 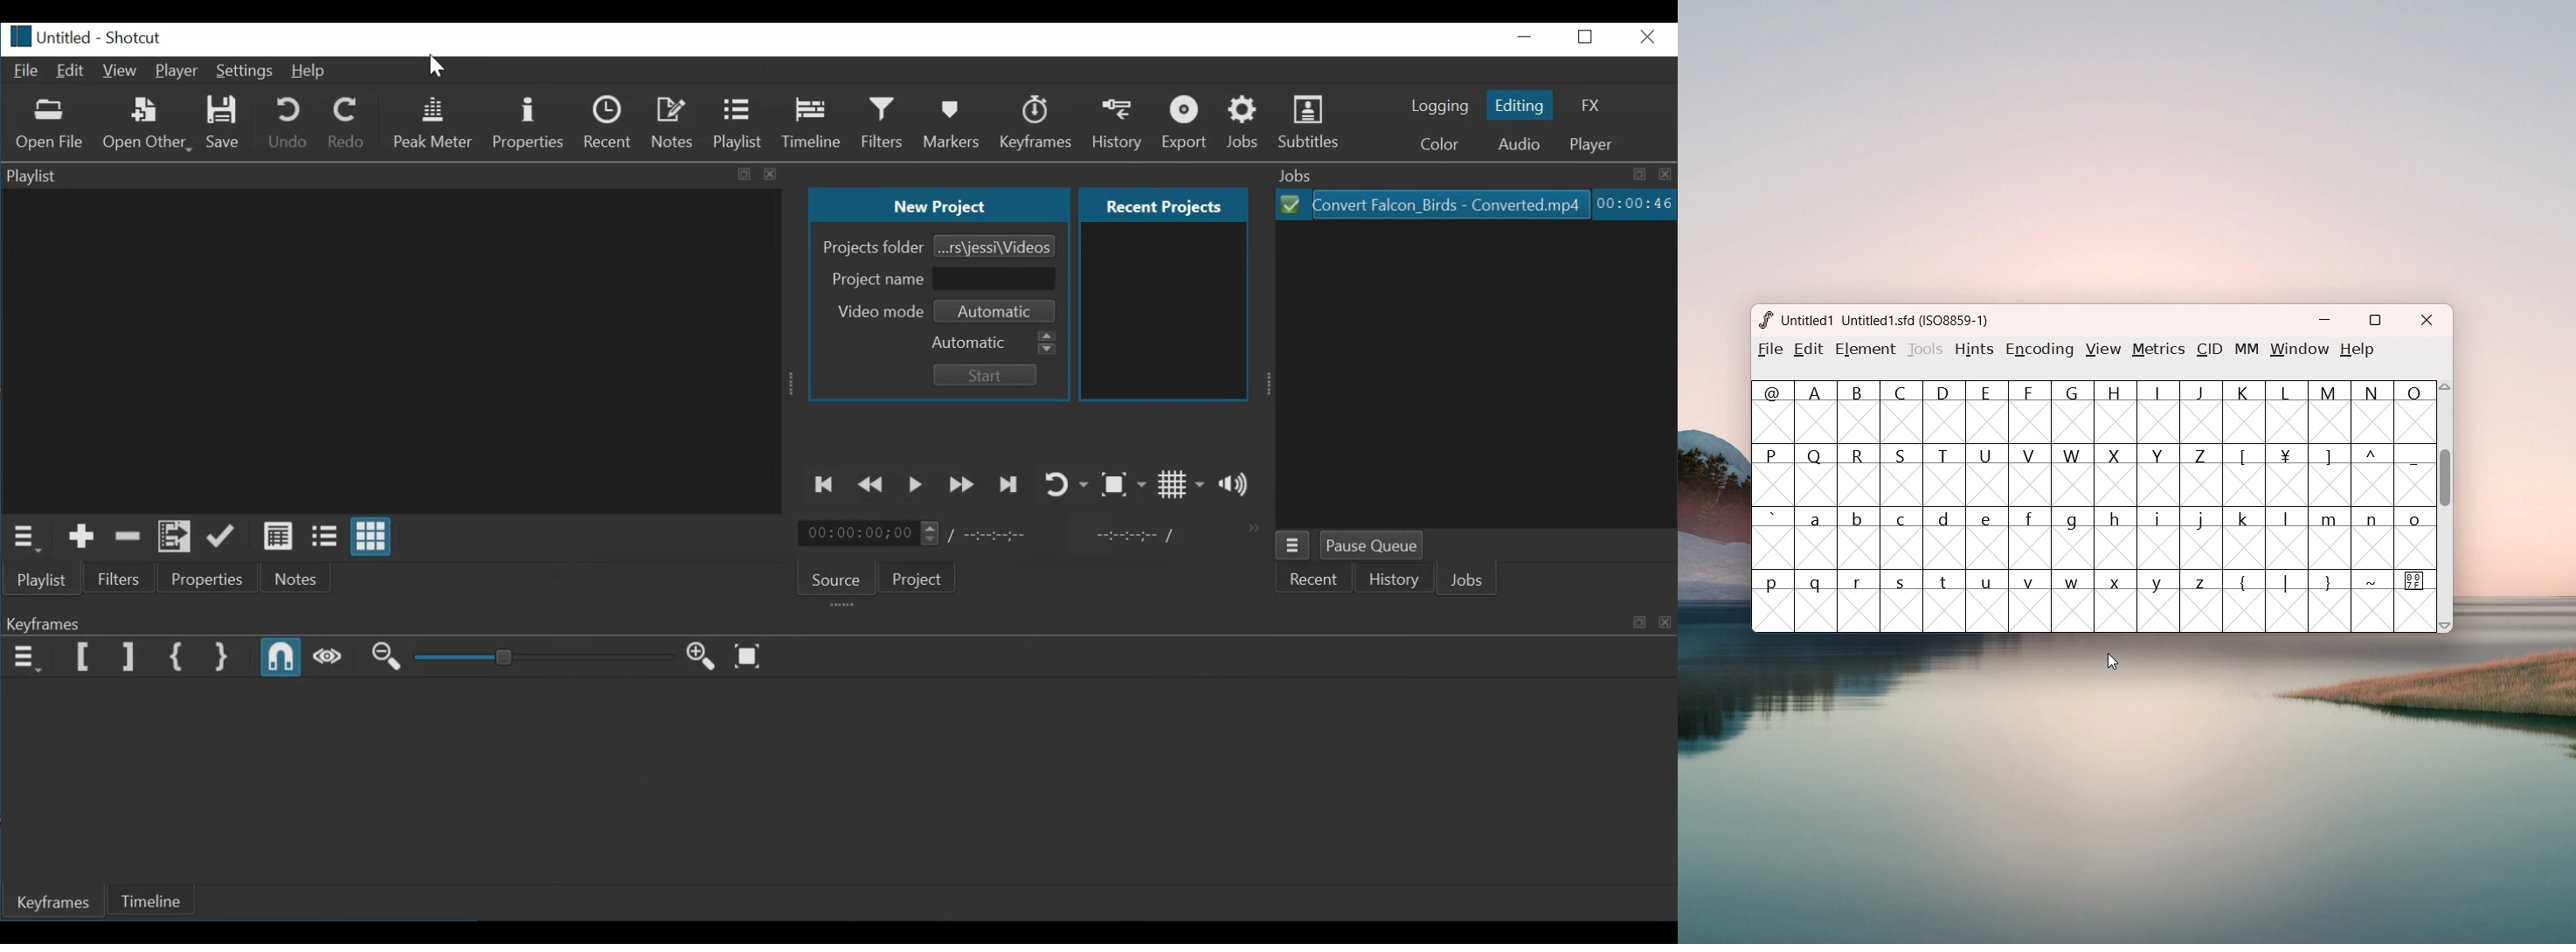 What do you see at coordinates (2030, 475) in the screenshot?
I see `V` at bounding box center [2030, 475].